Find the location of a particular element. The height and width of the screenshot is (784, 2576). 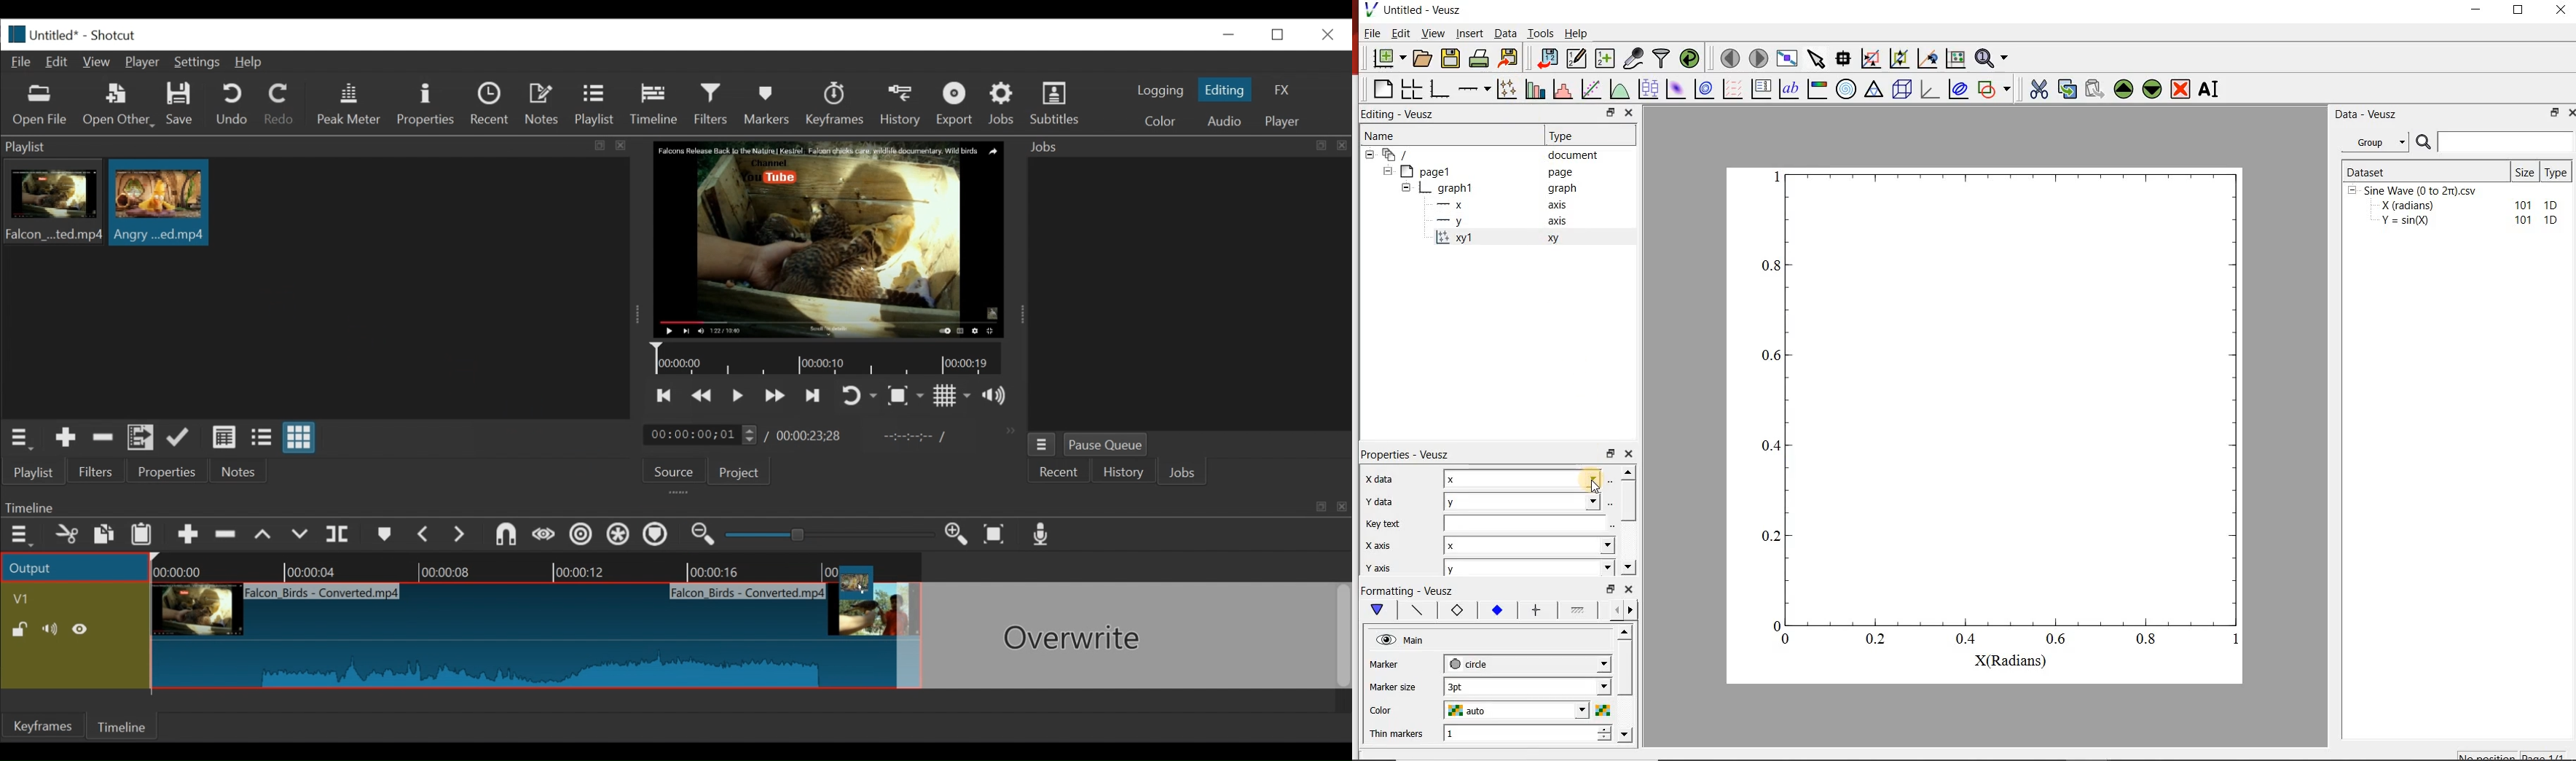

Tools is located at coordinates (1541, 33).